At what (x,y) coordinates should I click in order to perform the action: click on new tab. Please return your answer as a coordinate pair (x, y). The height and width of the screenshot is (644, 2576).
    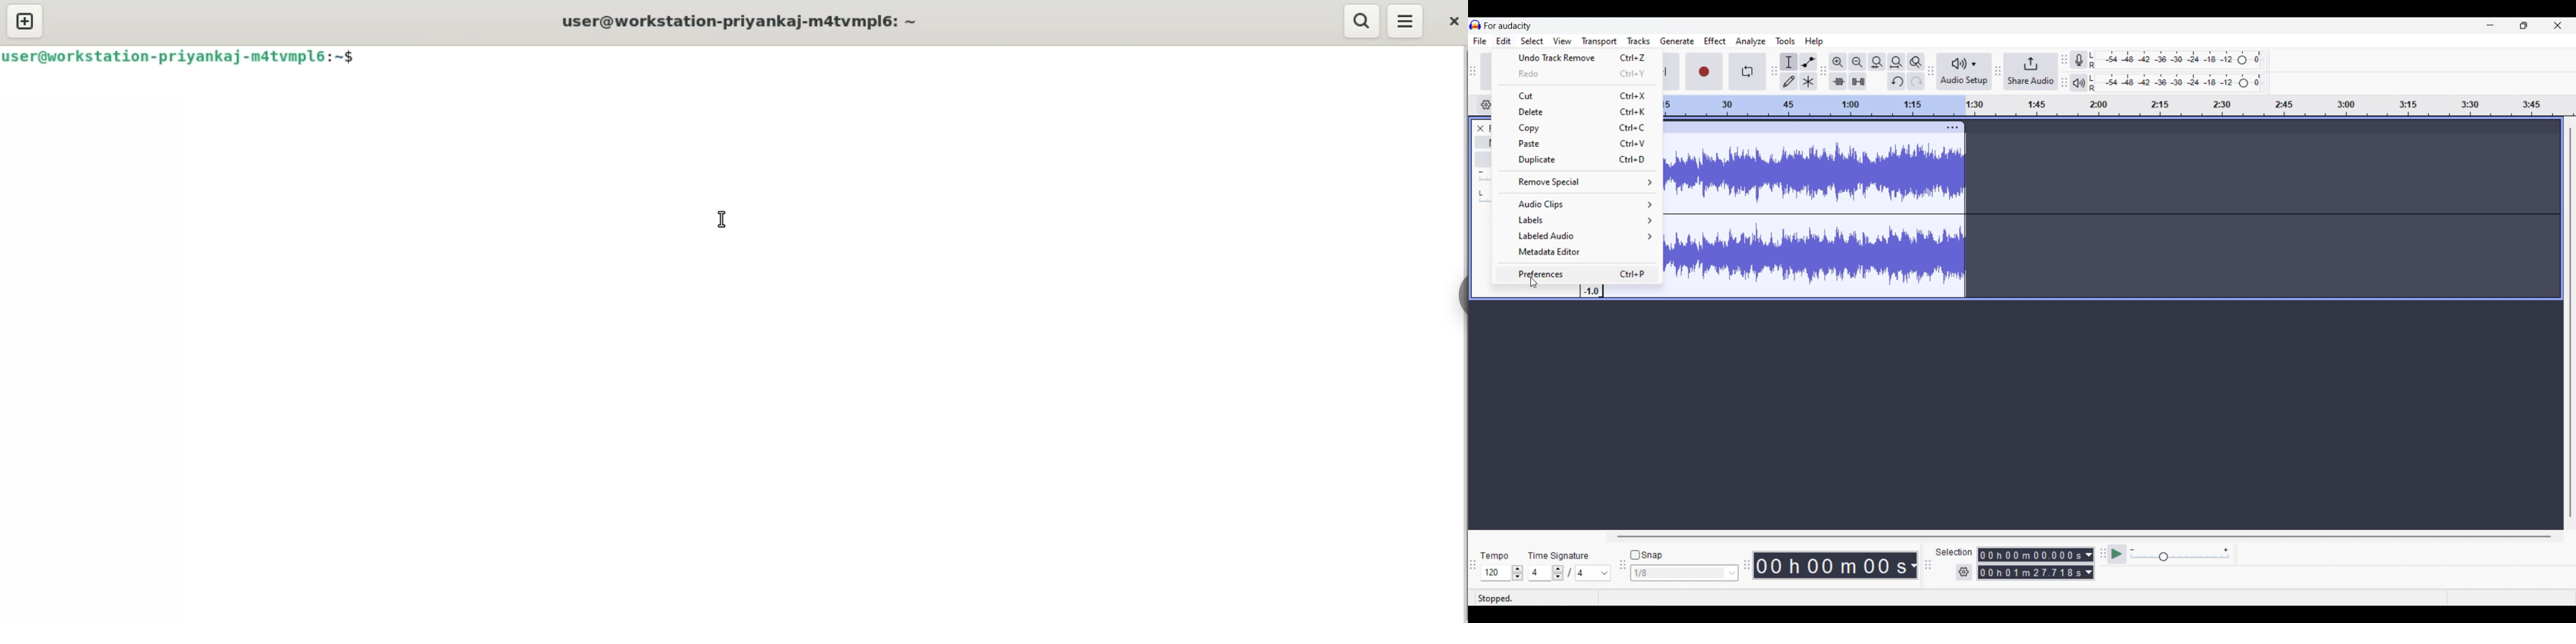
    Looking at the image, I should click on (25, 21).